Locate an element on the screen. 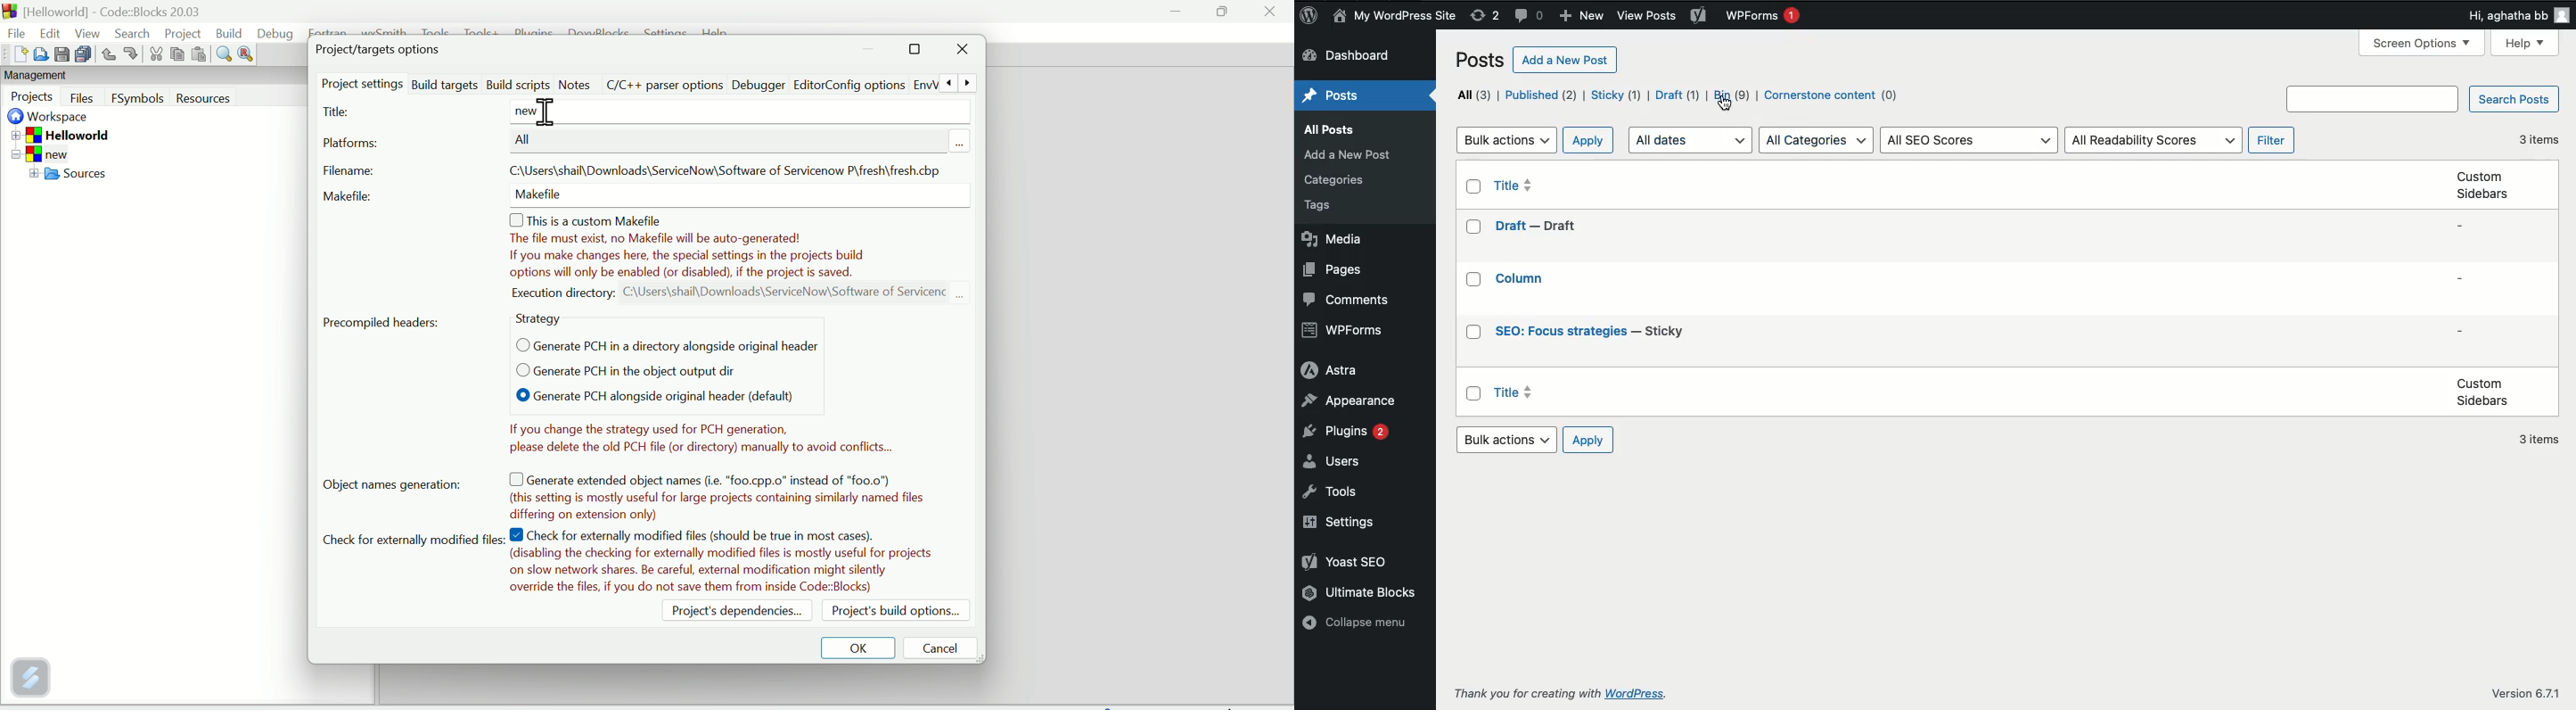  Dashboard is located at coordinates (1355, 56).